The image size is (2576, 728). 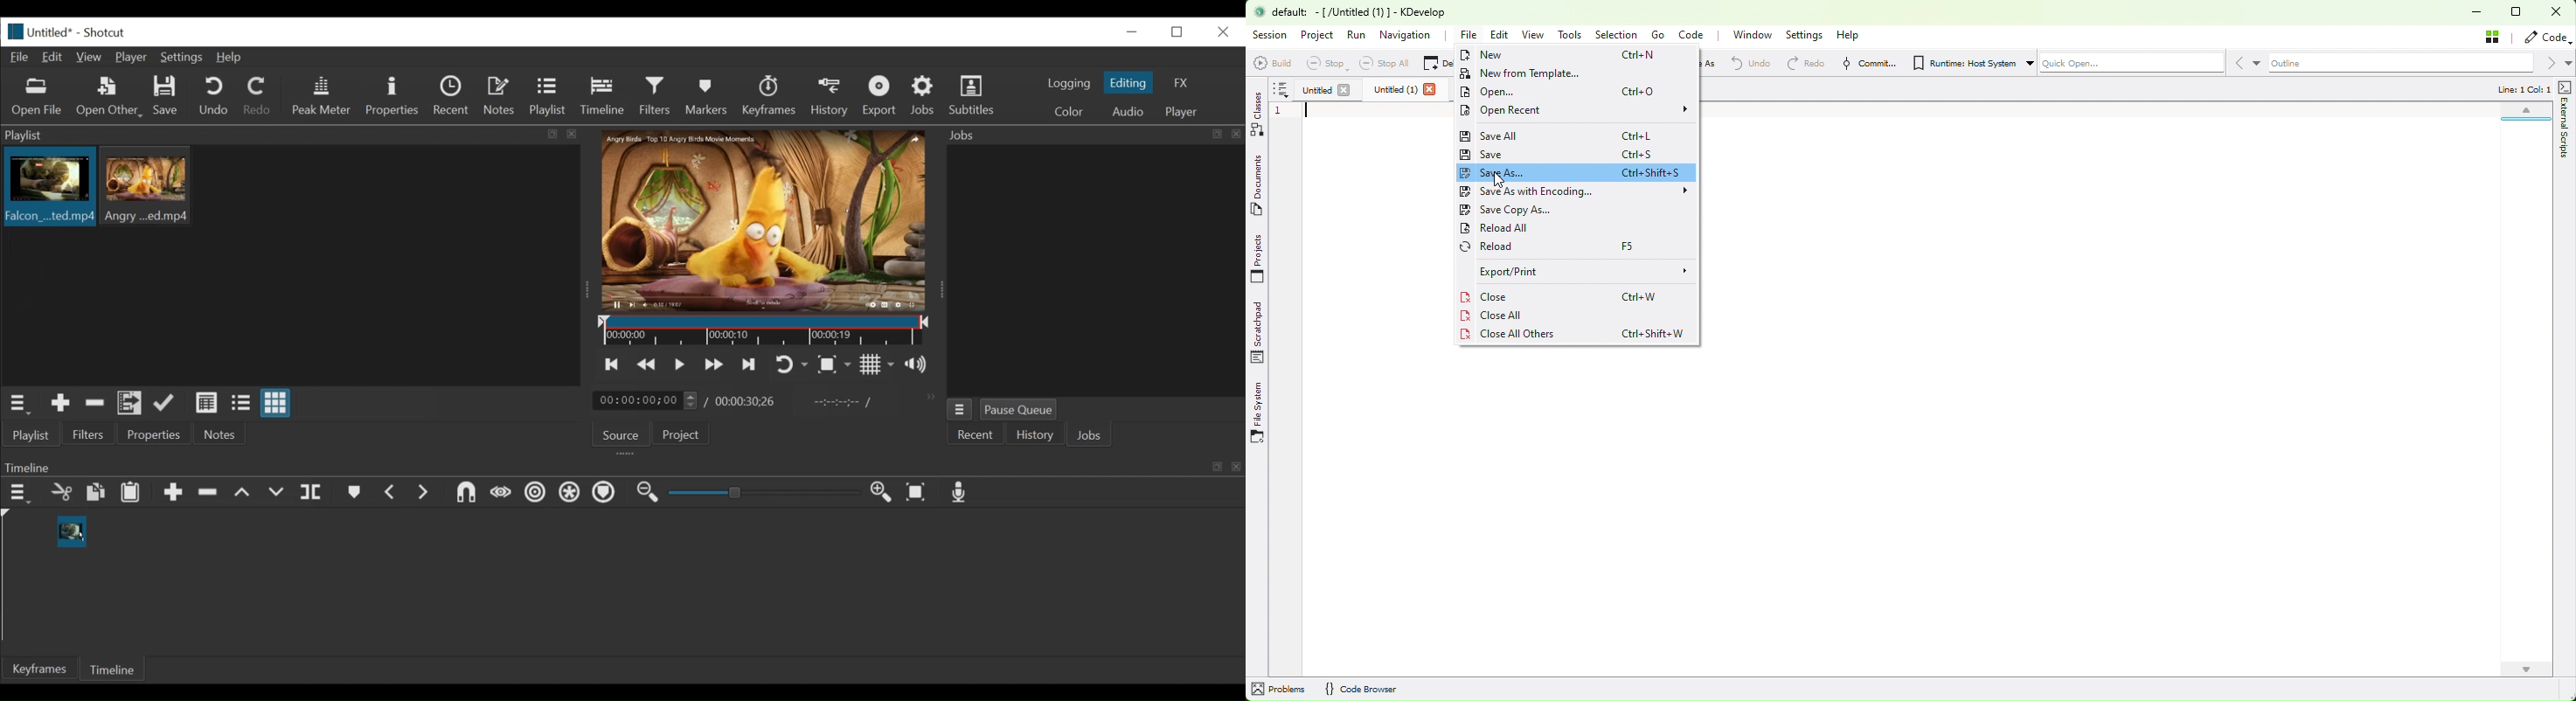 I want to click on update, so click(x=167, y=406).